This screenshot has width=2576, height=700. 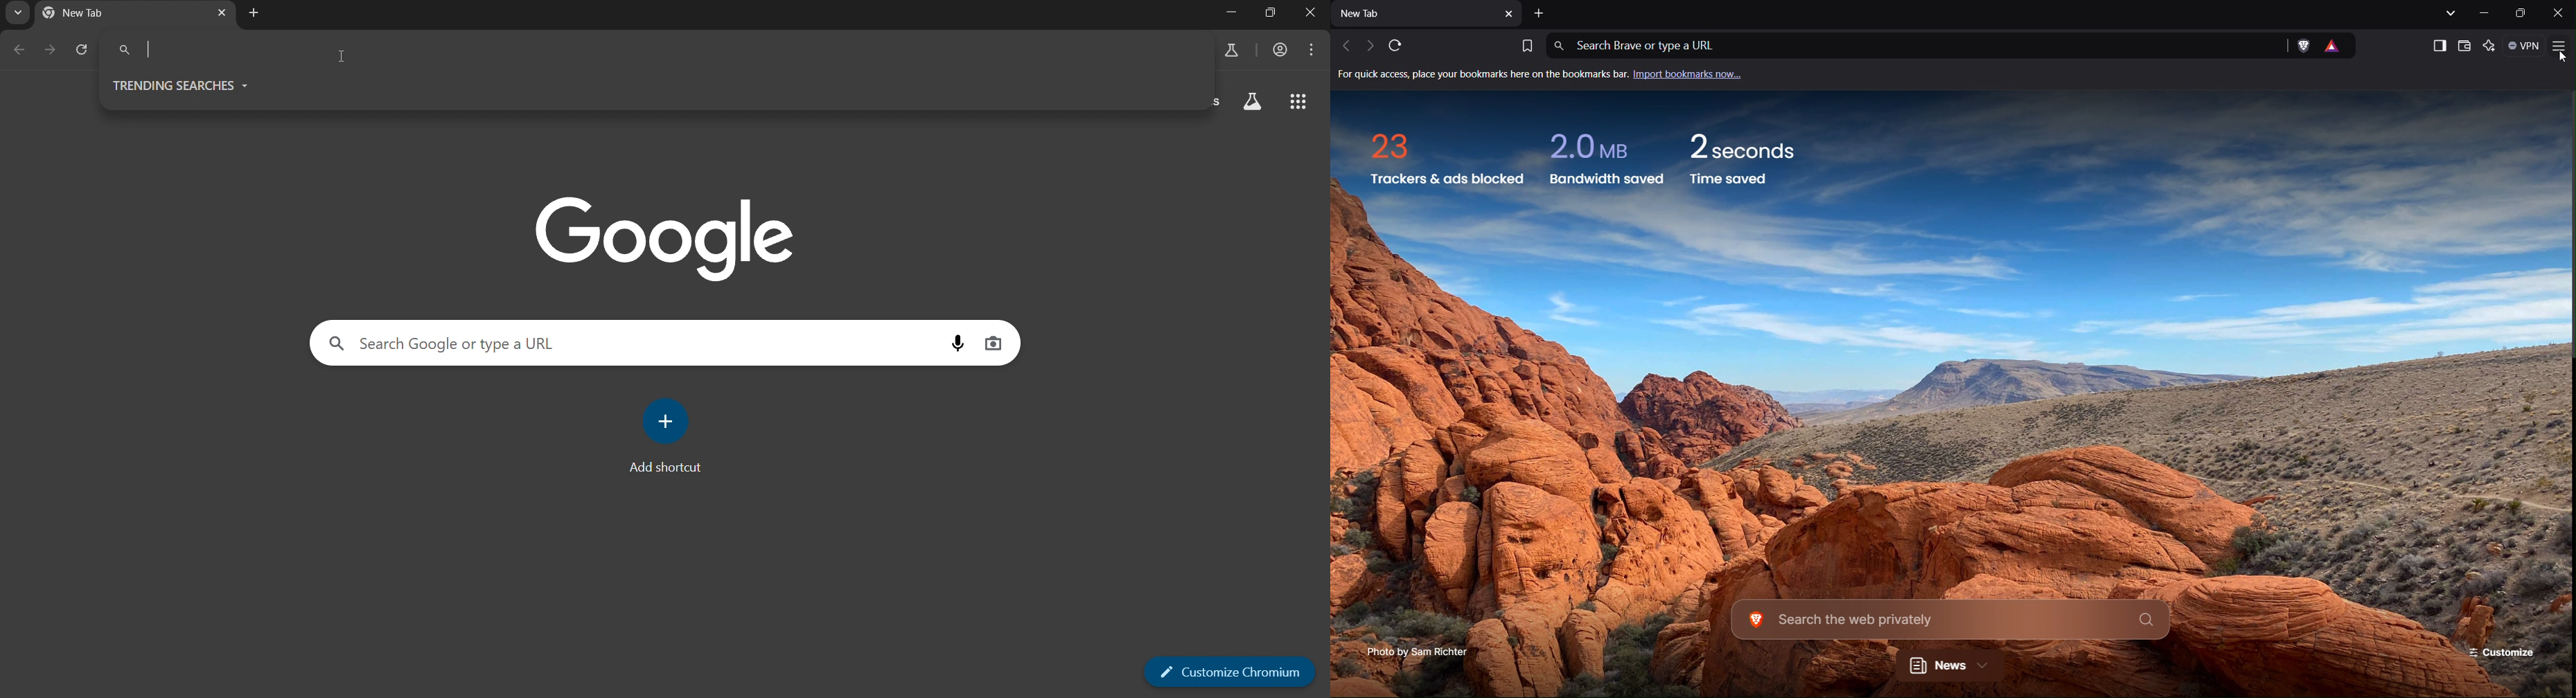 What do you see at coordinates (102, 13) in the screenshot?
I see `current tab` at bounding box center [102, 13].